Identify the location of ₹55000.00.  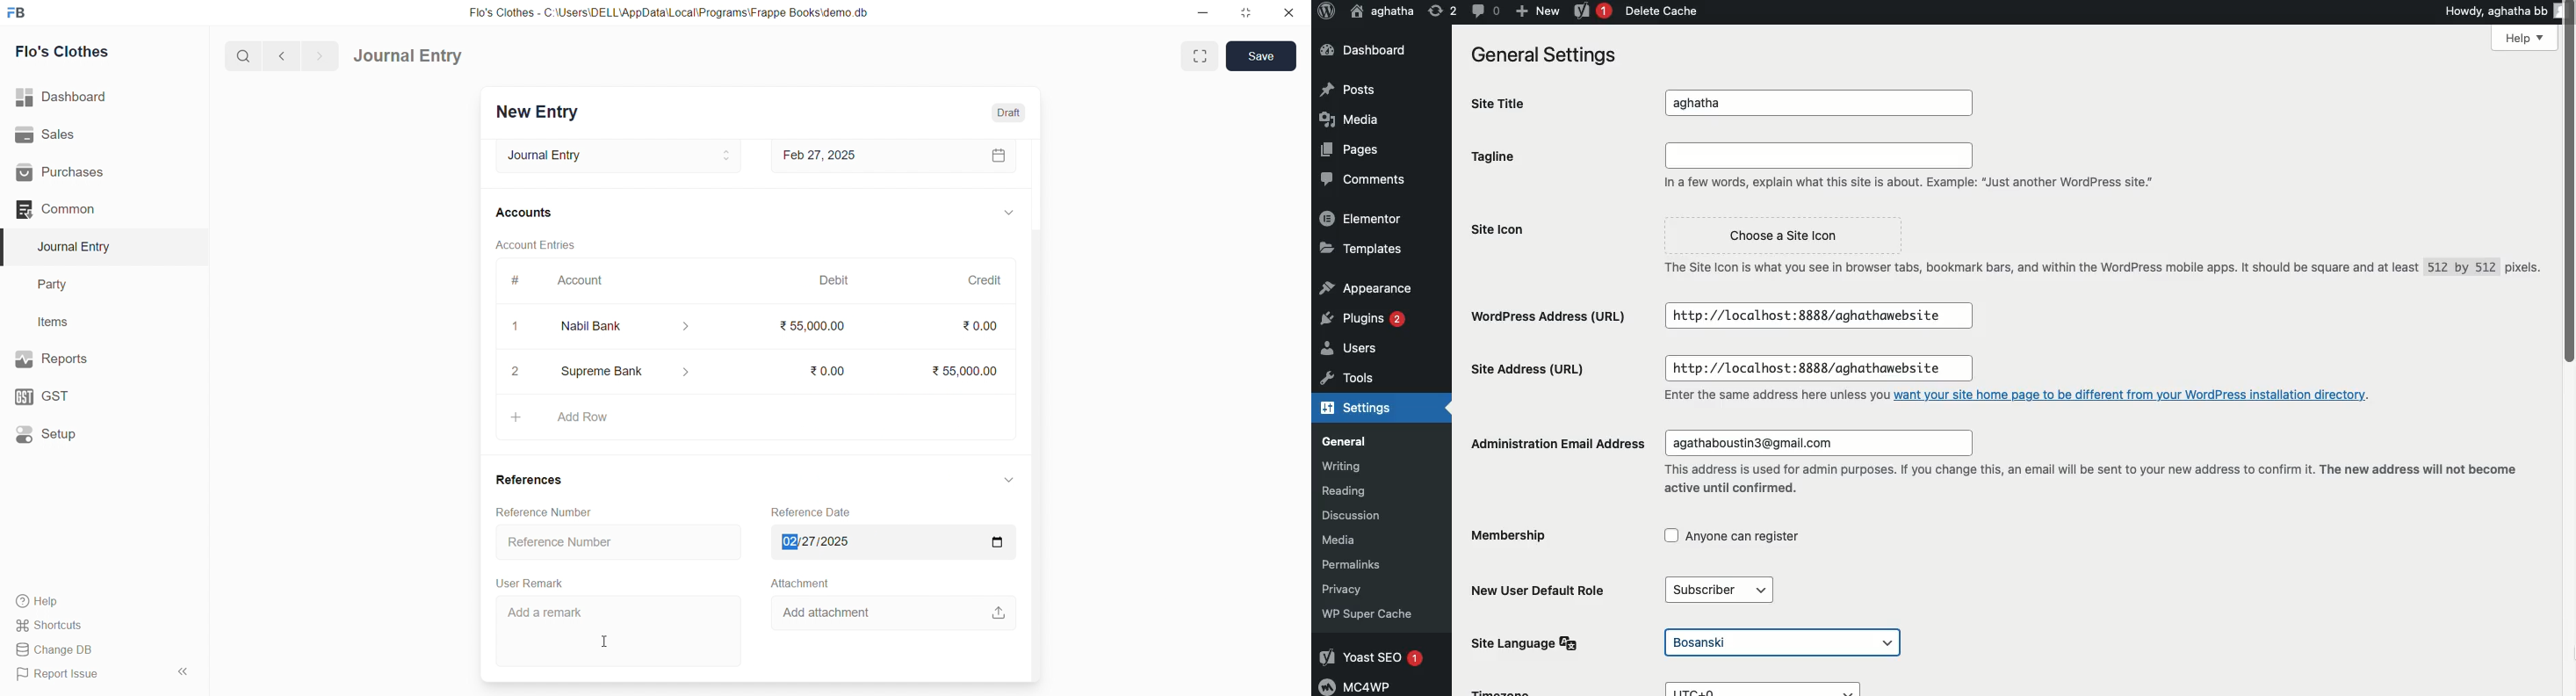
(808, 323).